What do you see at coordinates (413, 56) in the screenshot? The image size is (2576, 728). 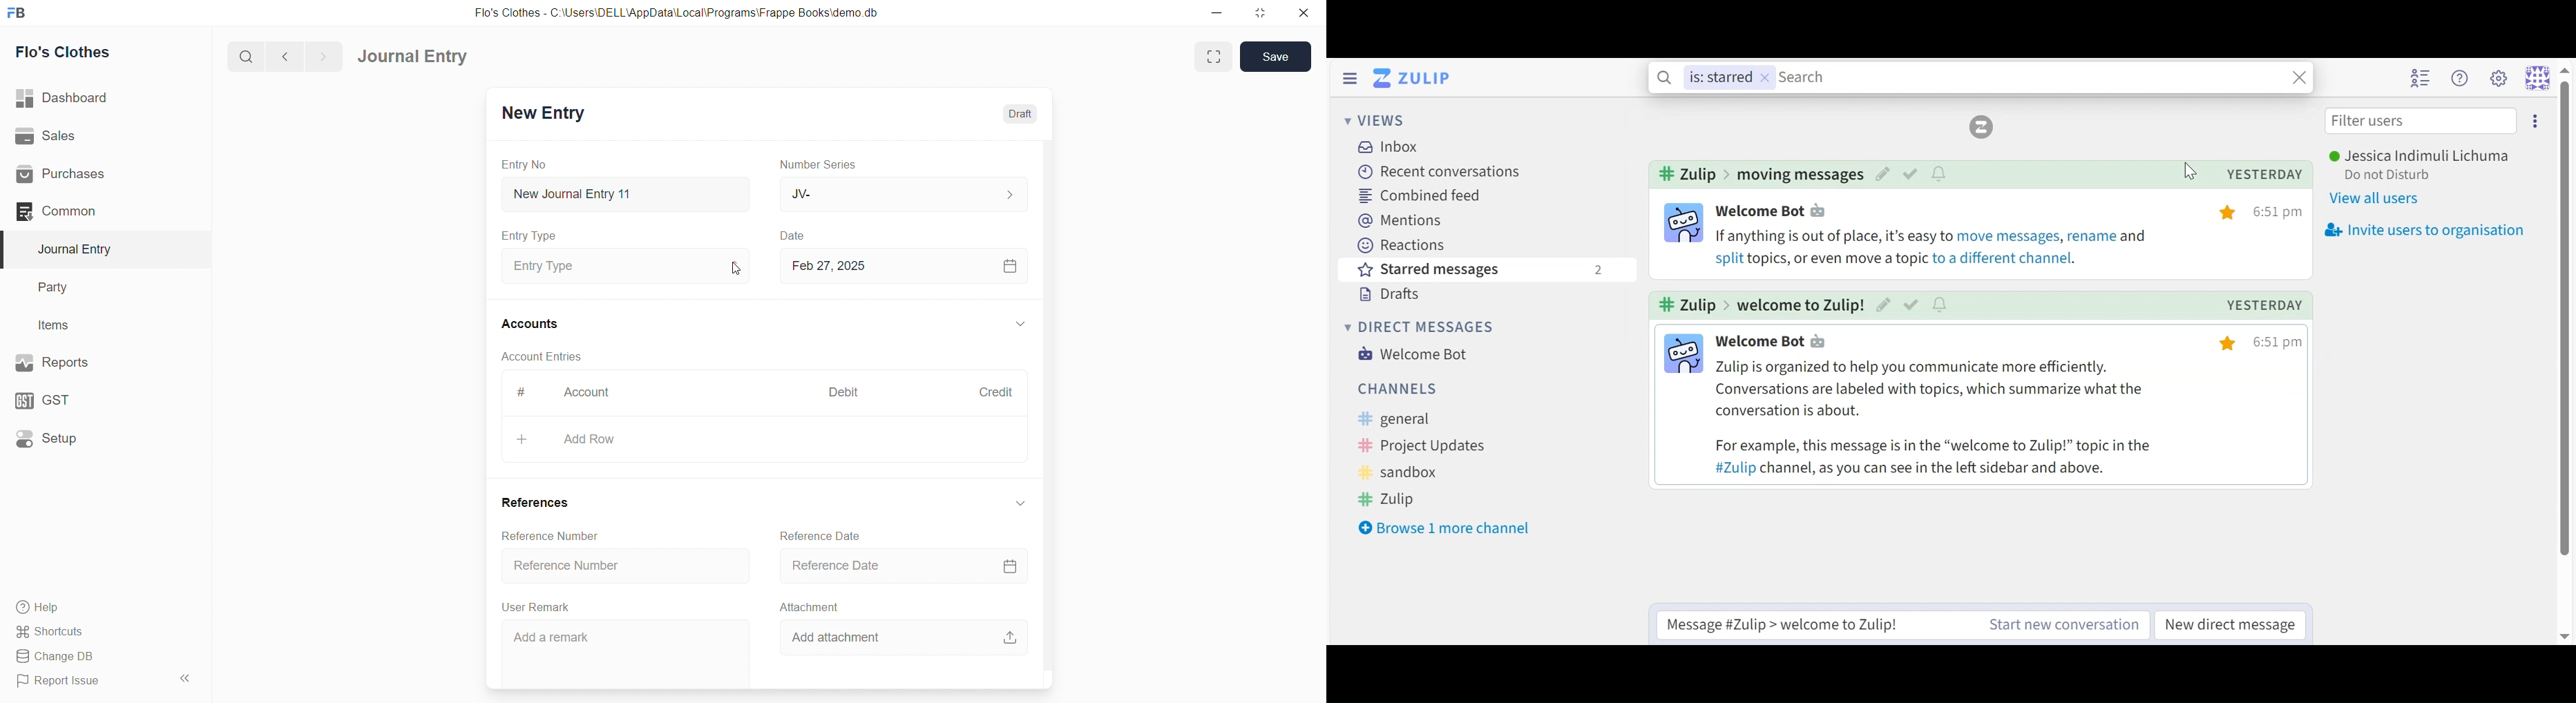 I see `Journal Entry` at bounding box center [413, 56].